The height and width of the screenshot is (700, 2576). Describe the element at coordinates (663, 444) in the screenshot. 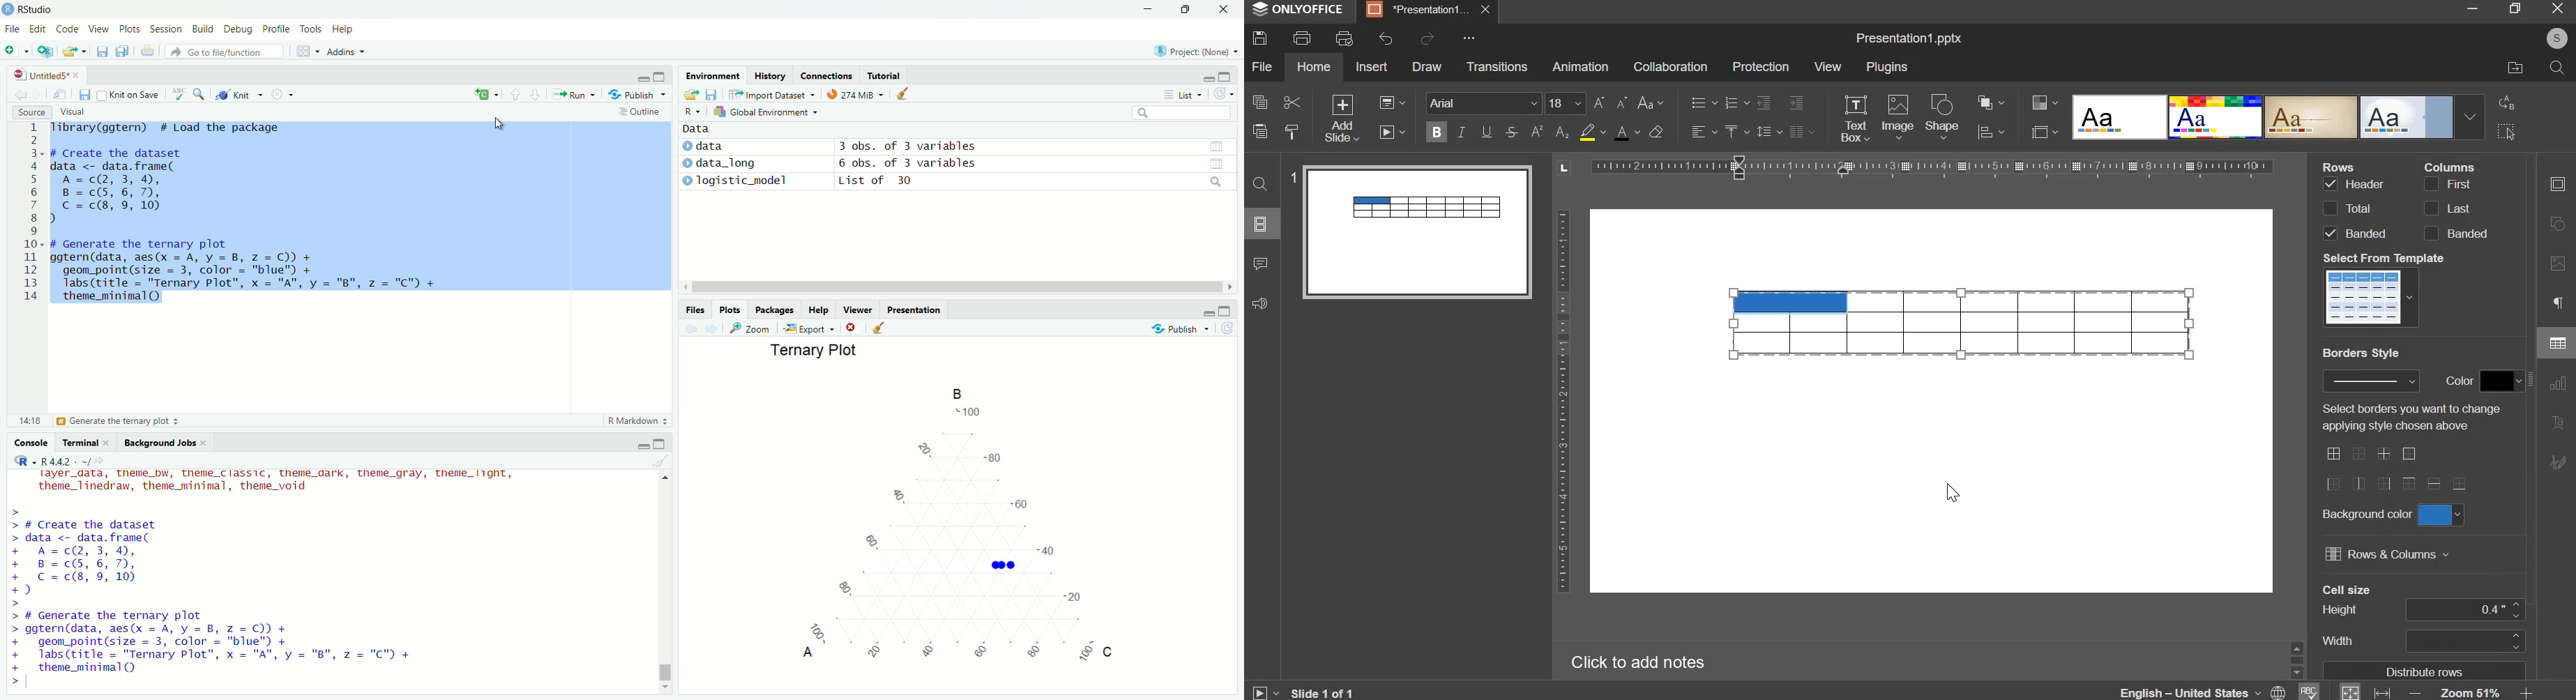

I see `maximise` at that location.